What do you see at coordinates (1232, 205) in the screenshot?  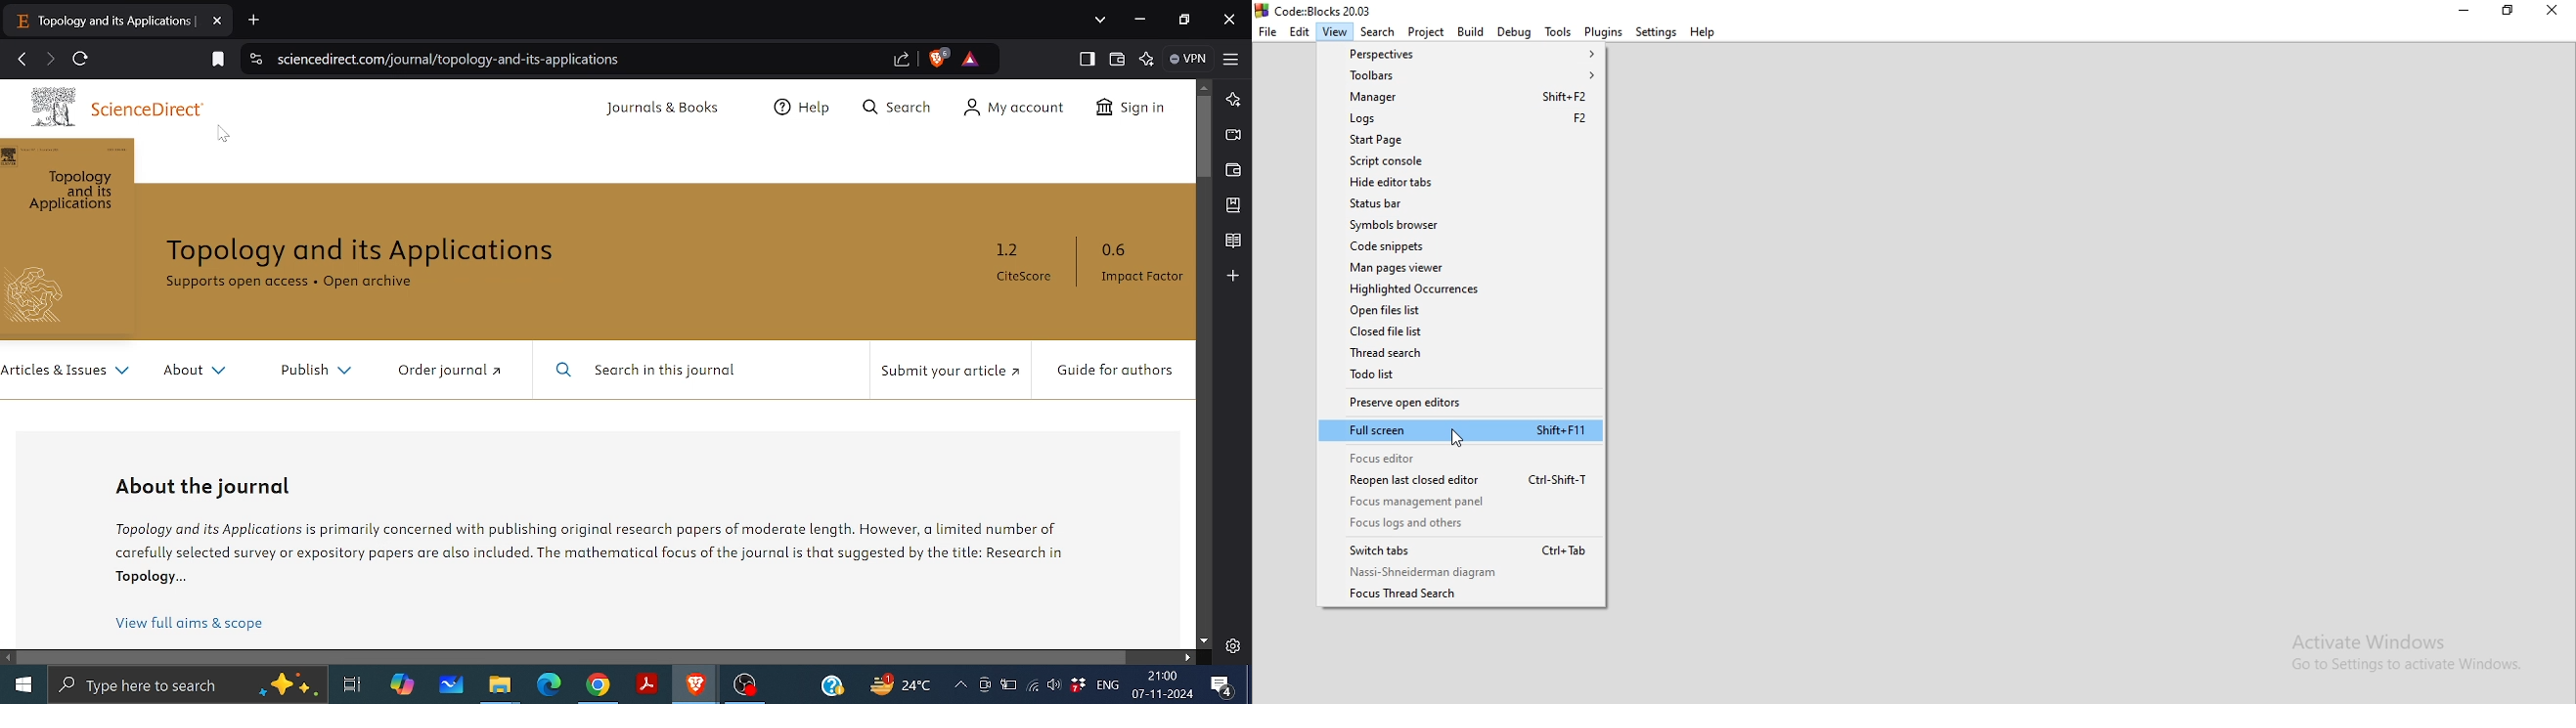 I see `Bookmarks` at bounding box center [1232, 205].